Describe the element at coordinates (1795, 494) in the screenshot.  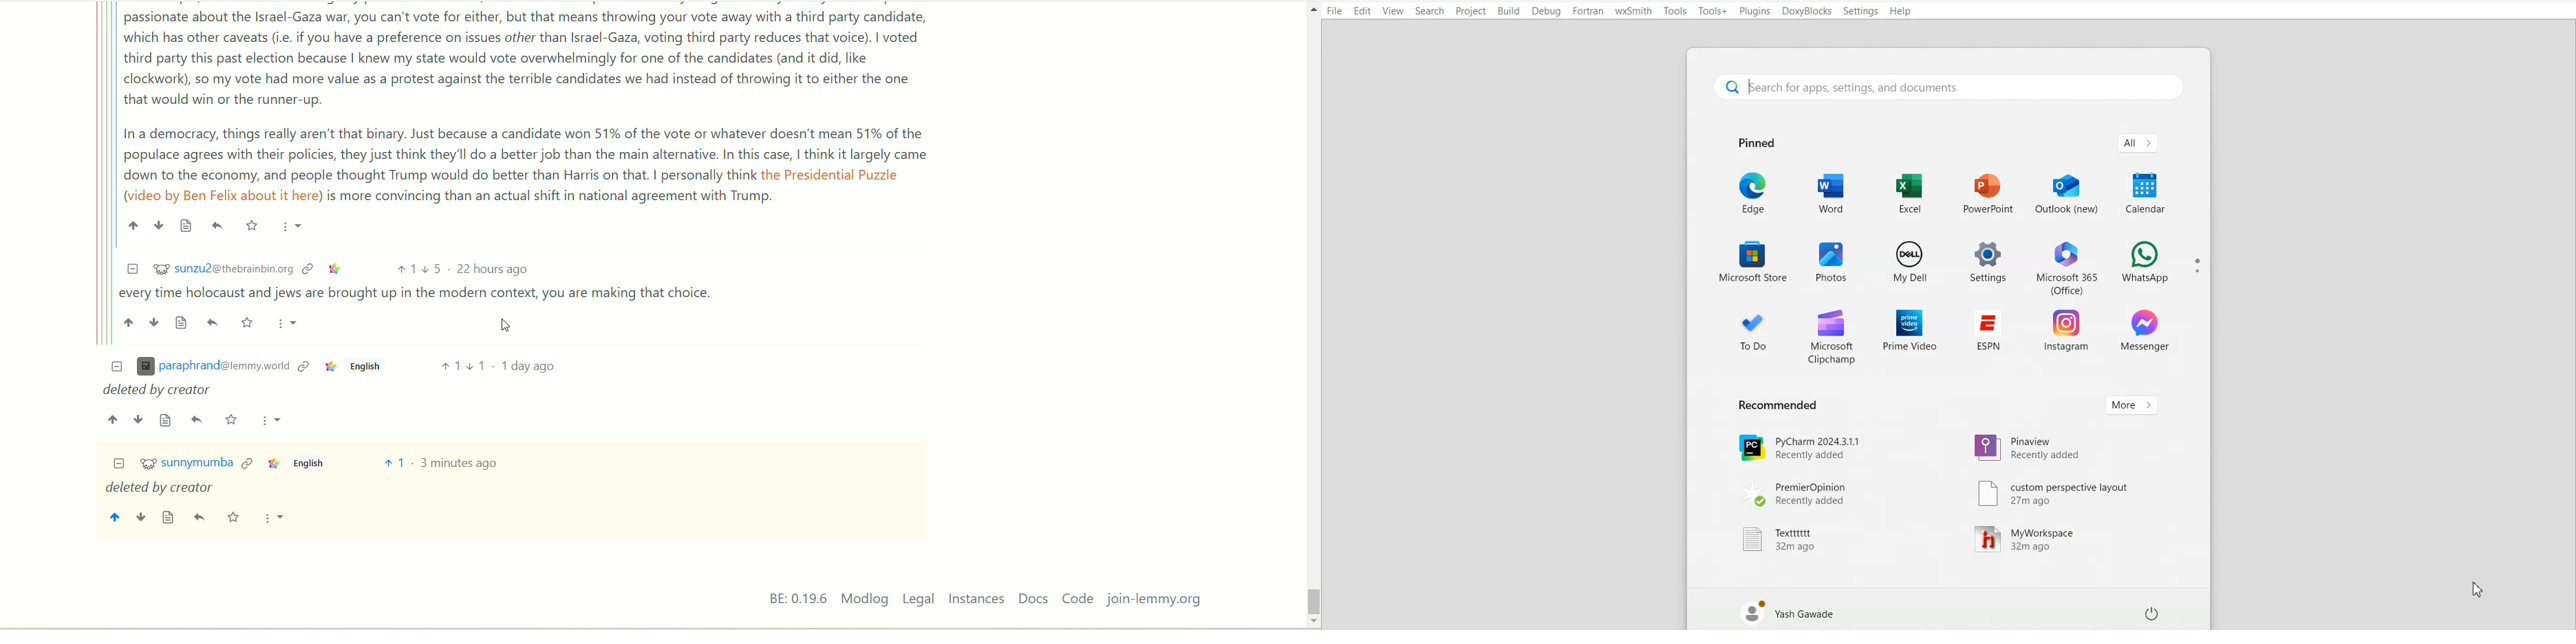
I see `PremierOpinion` at that location.